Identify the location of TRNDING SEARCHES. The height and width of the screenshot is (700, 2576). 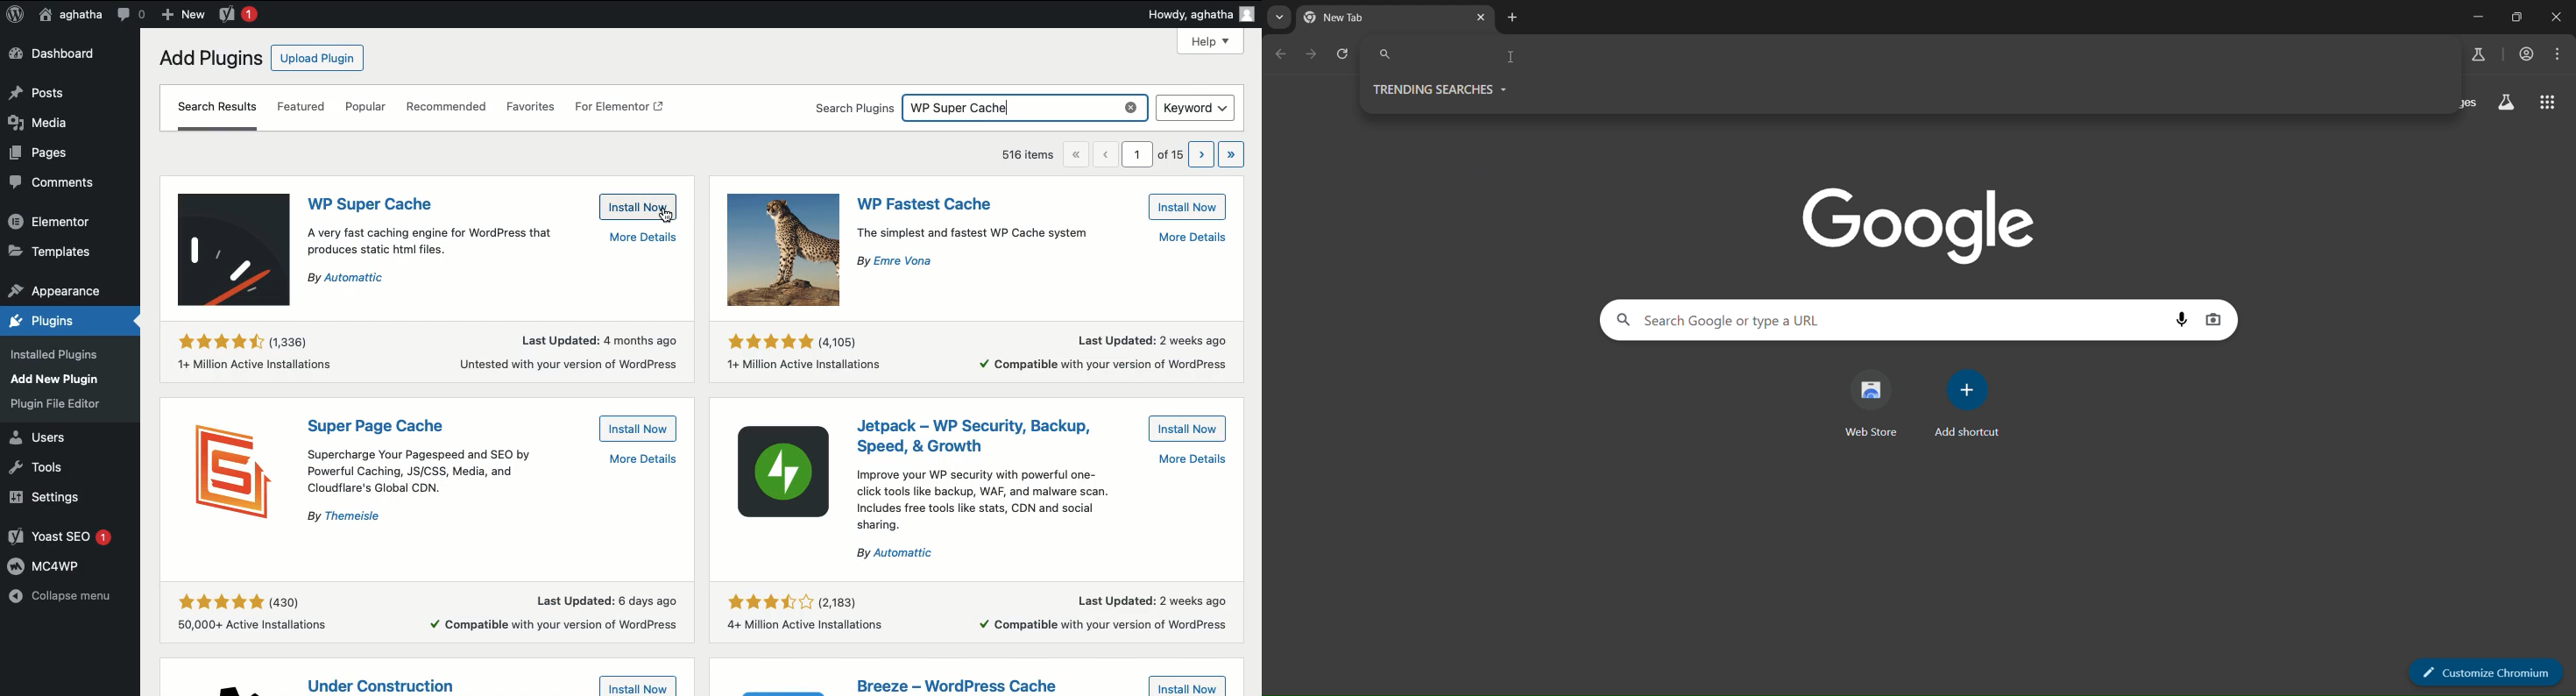
(1446, 90).